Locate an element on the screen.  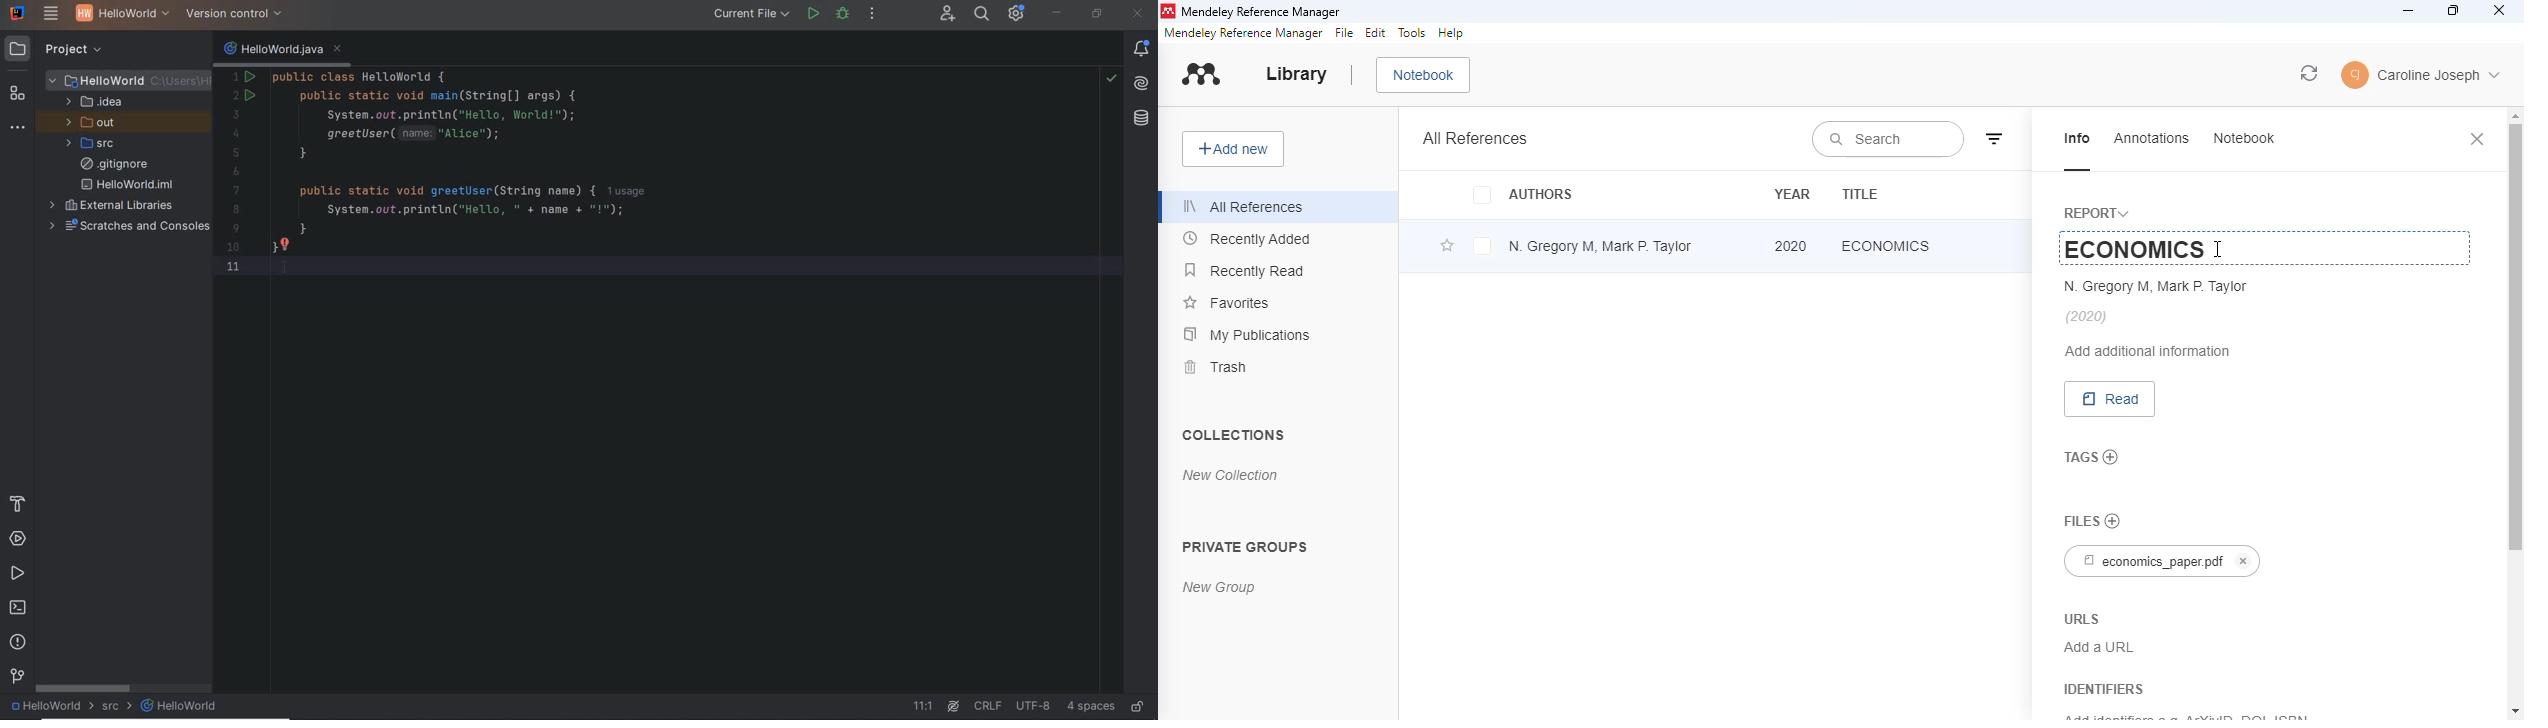
mendeley reference manager is located at coordinates (1261, 12).